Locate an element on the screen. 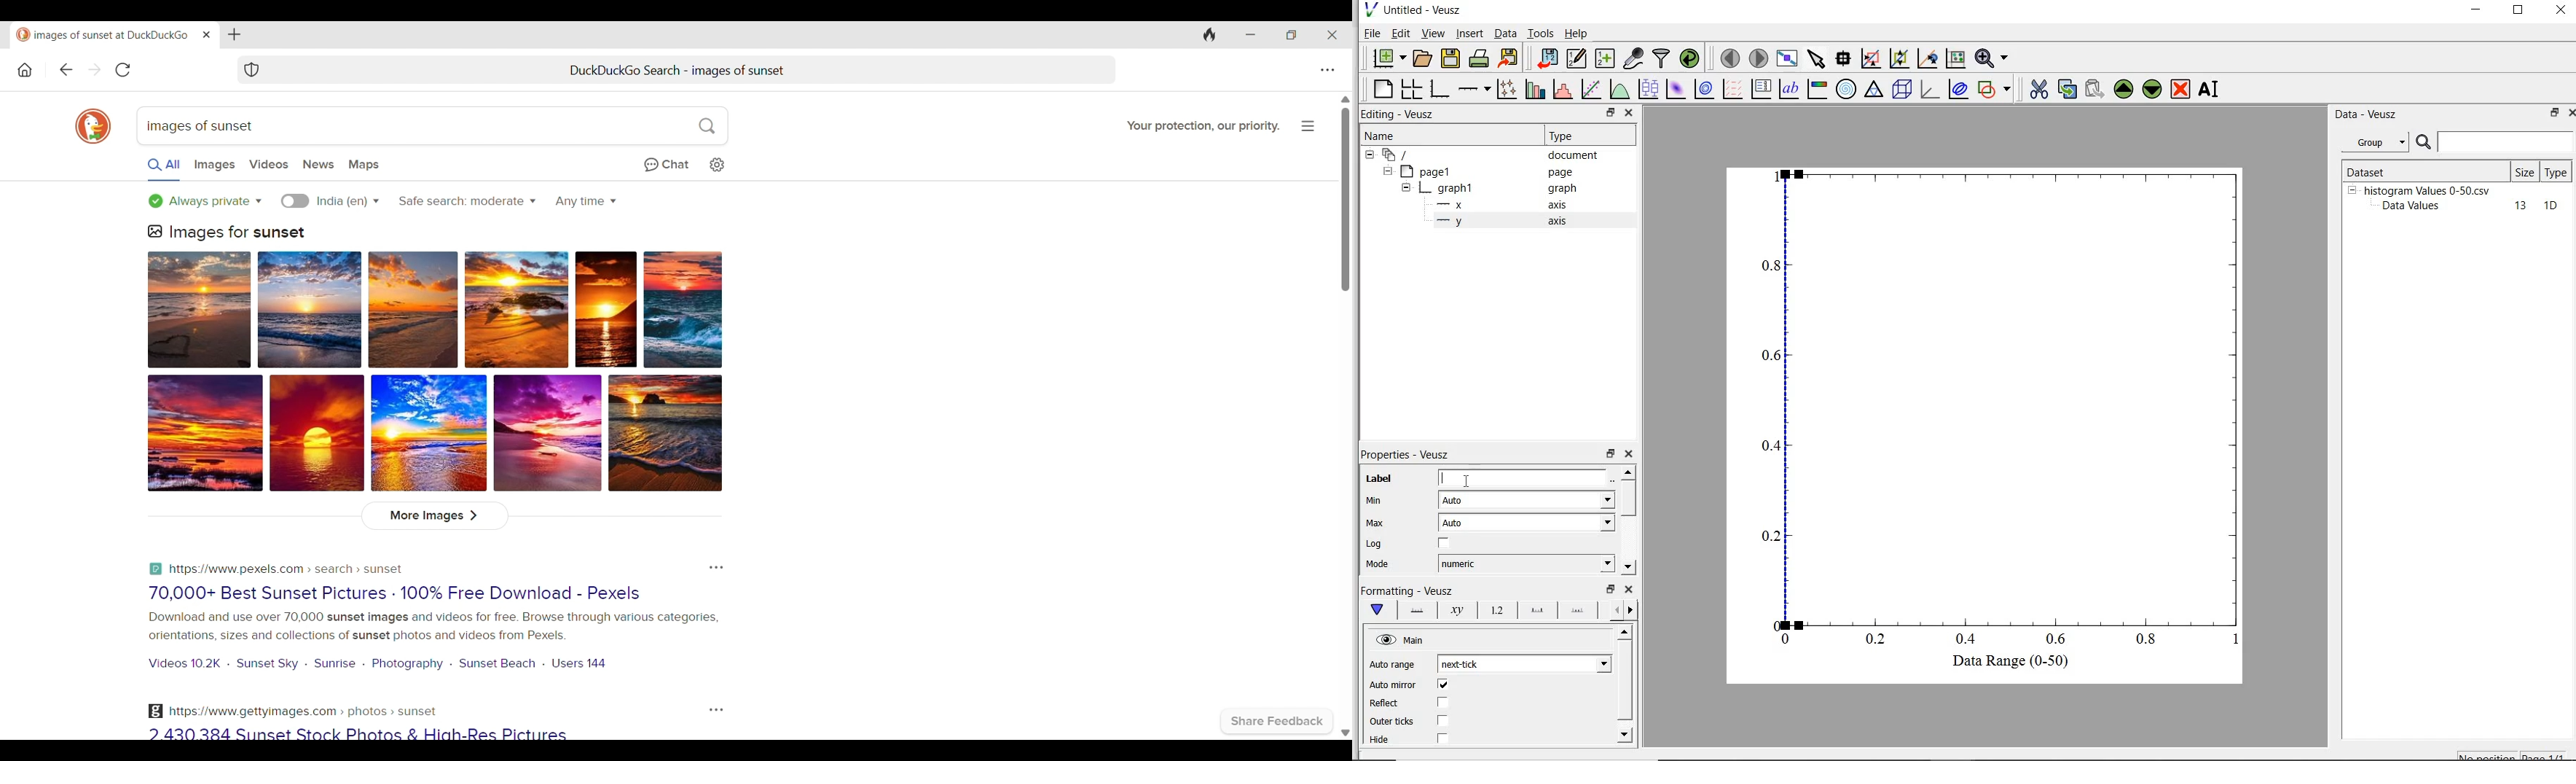 The image size is (2576, 784). hide is located at coordinates (1370, 155).